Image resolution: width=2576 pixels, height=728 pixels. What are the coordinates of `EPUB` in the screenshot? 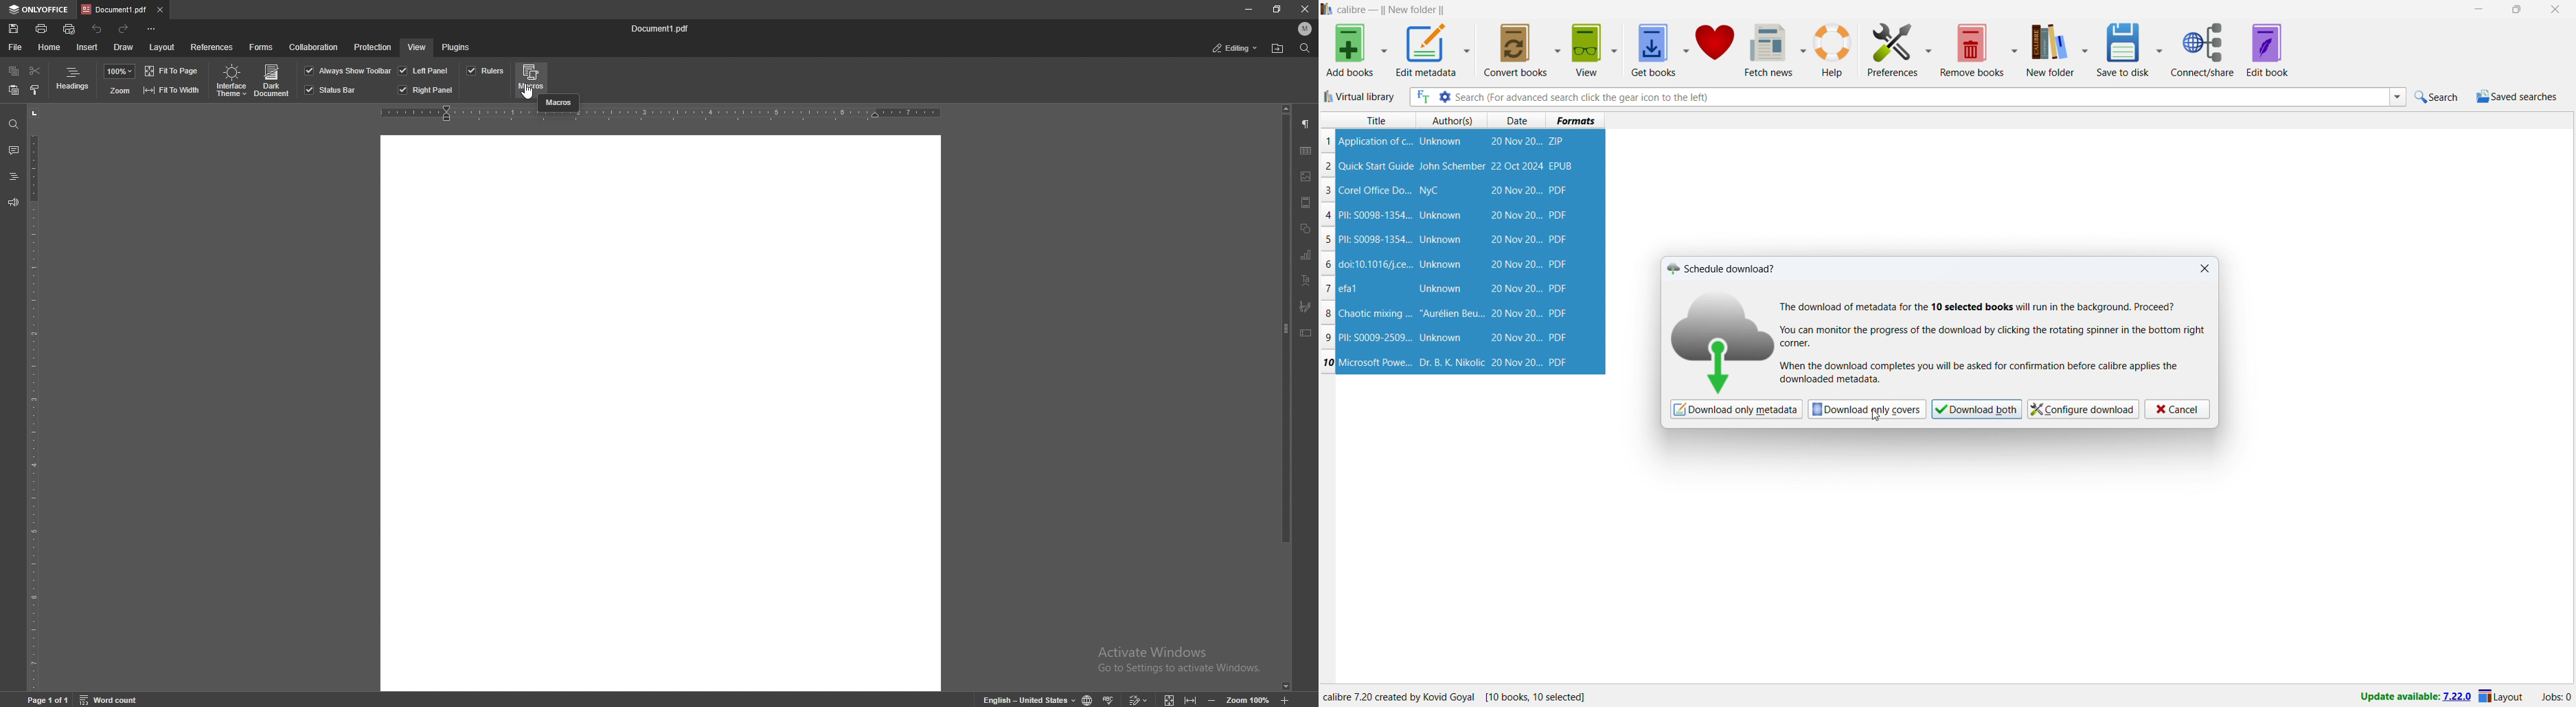 It's located at (1562, 166).